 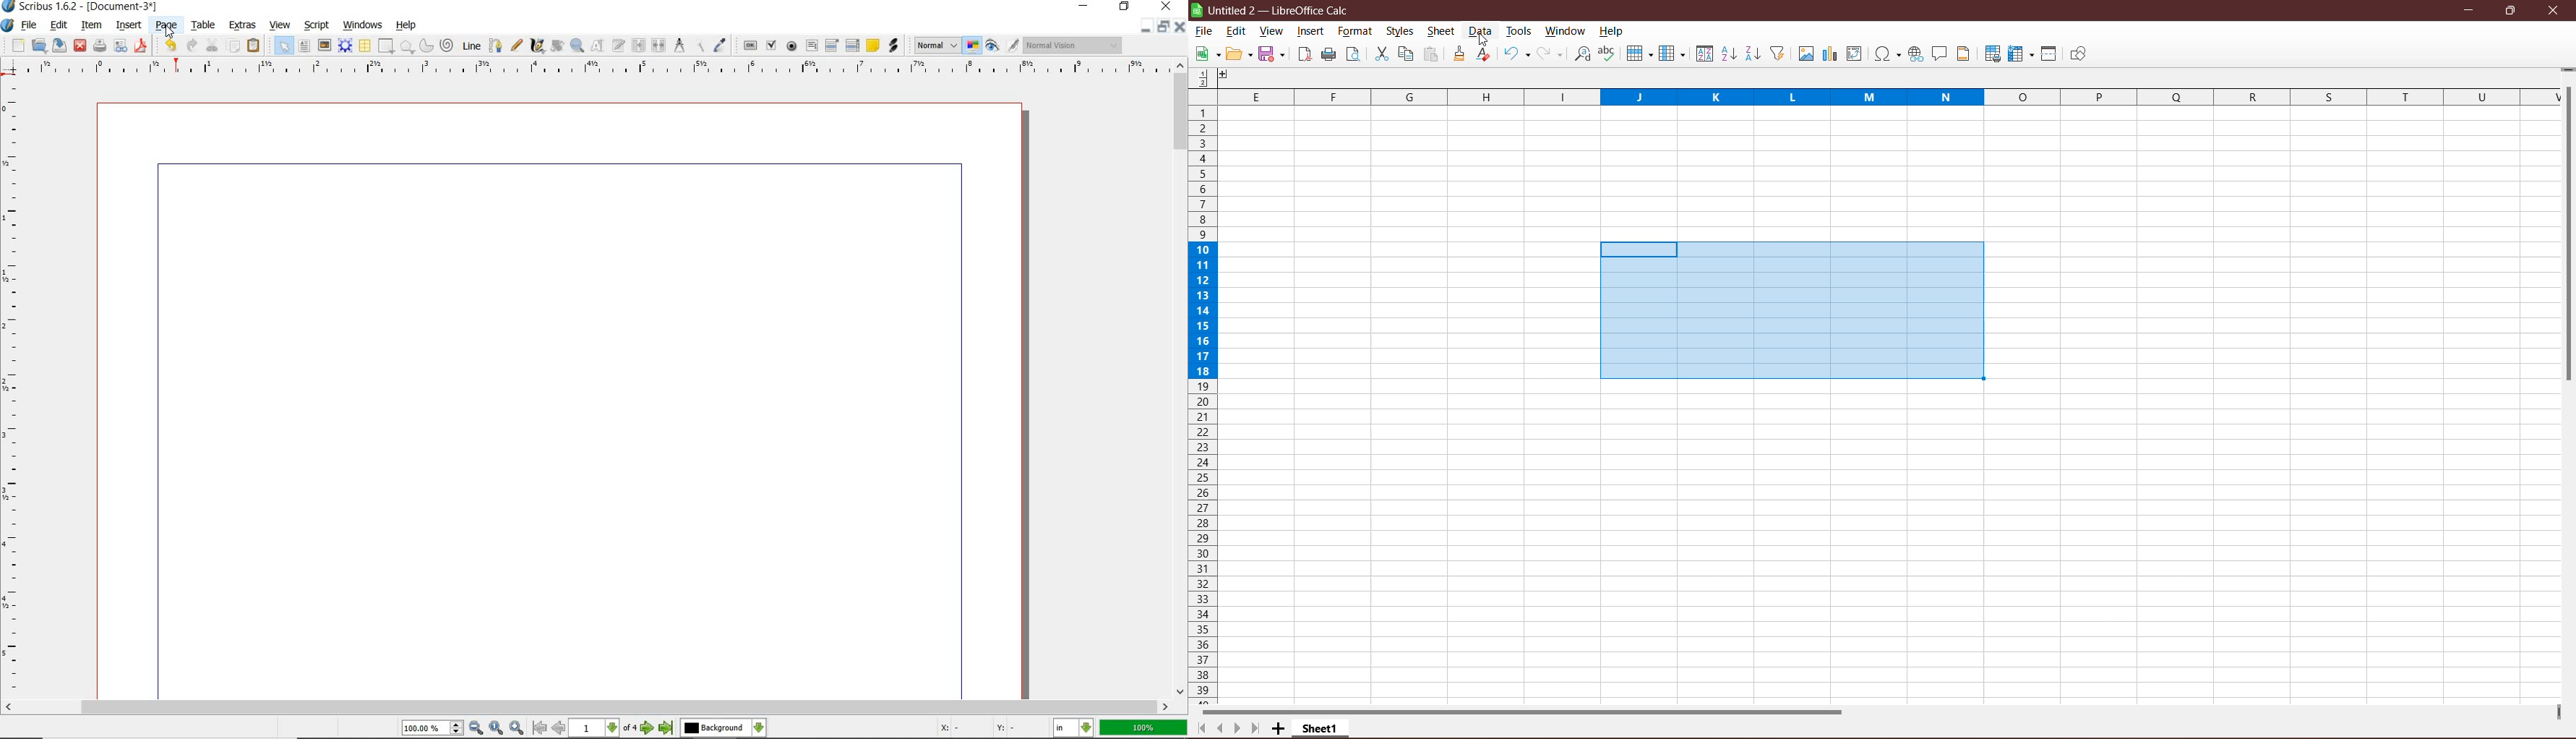 What do you see at coordinates (90, 25) in the screenshot?
I see `item` at bounding box center [90, 25].